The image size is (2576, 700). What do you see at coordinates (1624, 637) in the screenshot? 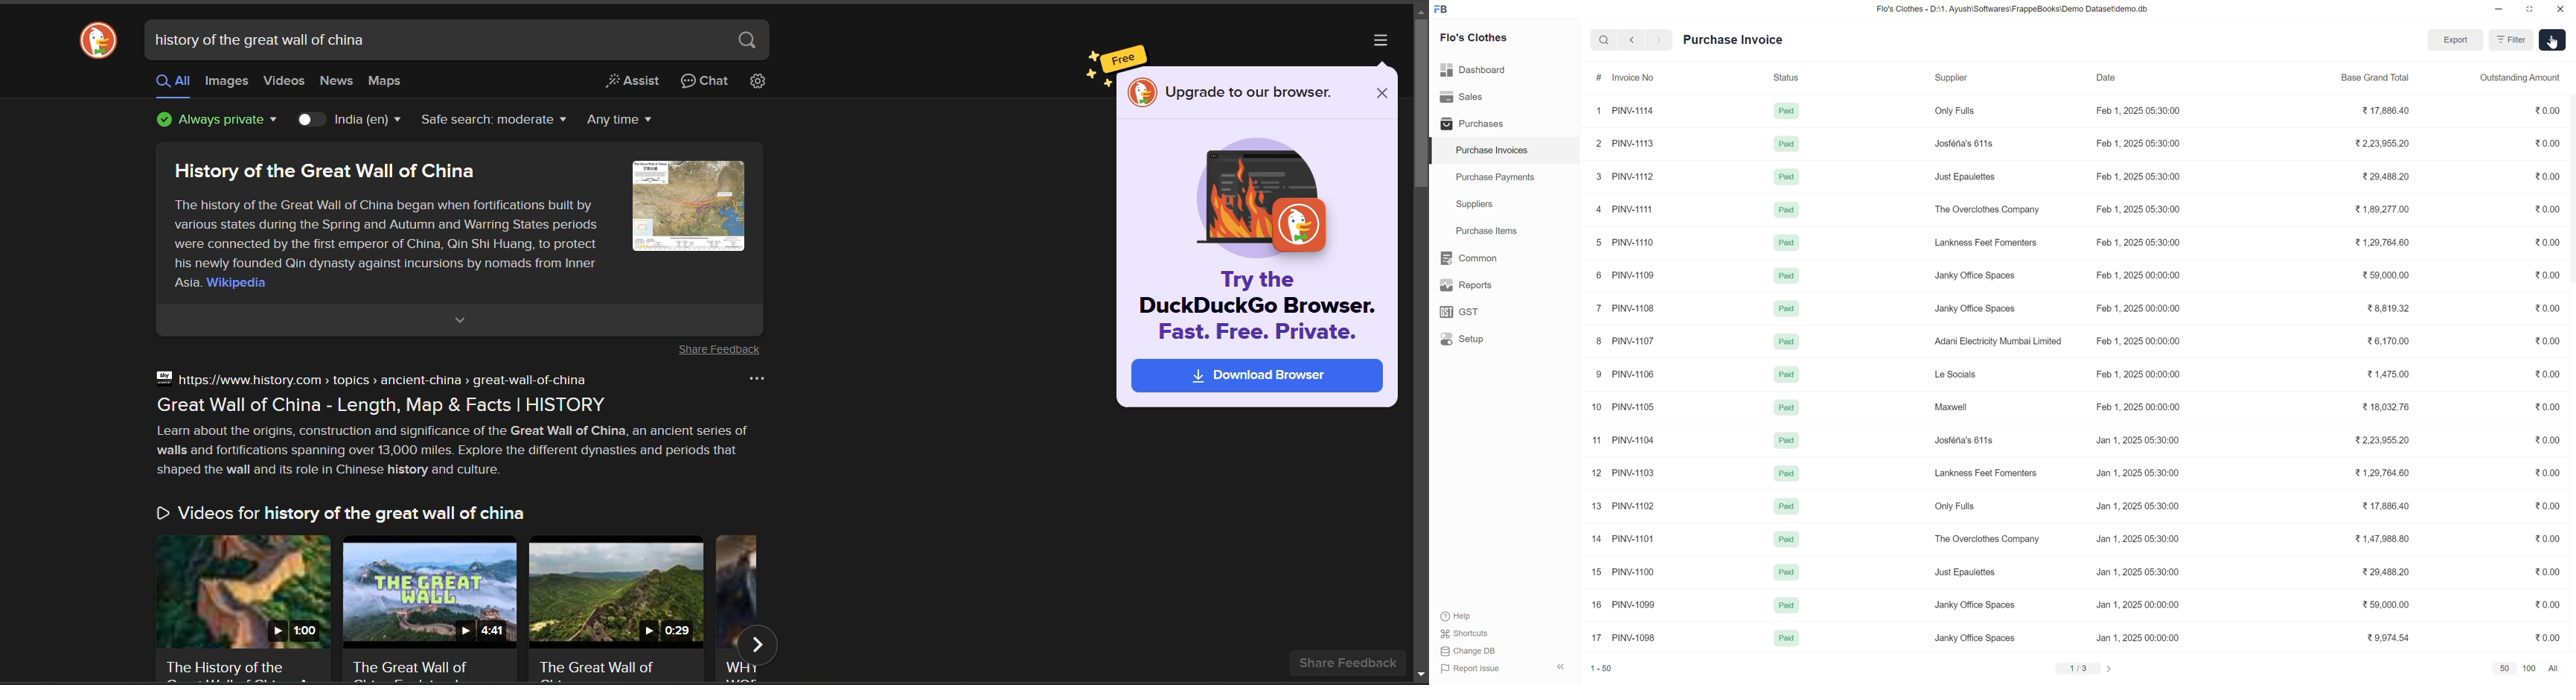
I see `17 PINV-1098` at bounding box center [1624, 637].